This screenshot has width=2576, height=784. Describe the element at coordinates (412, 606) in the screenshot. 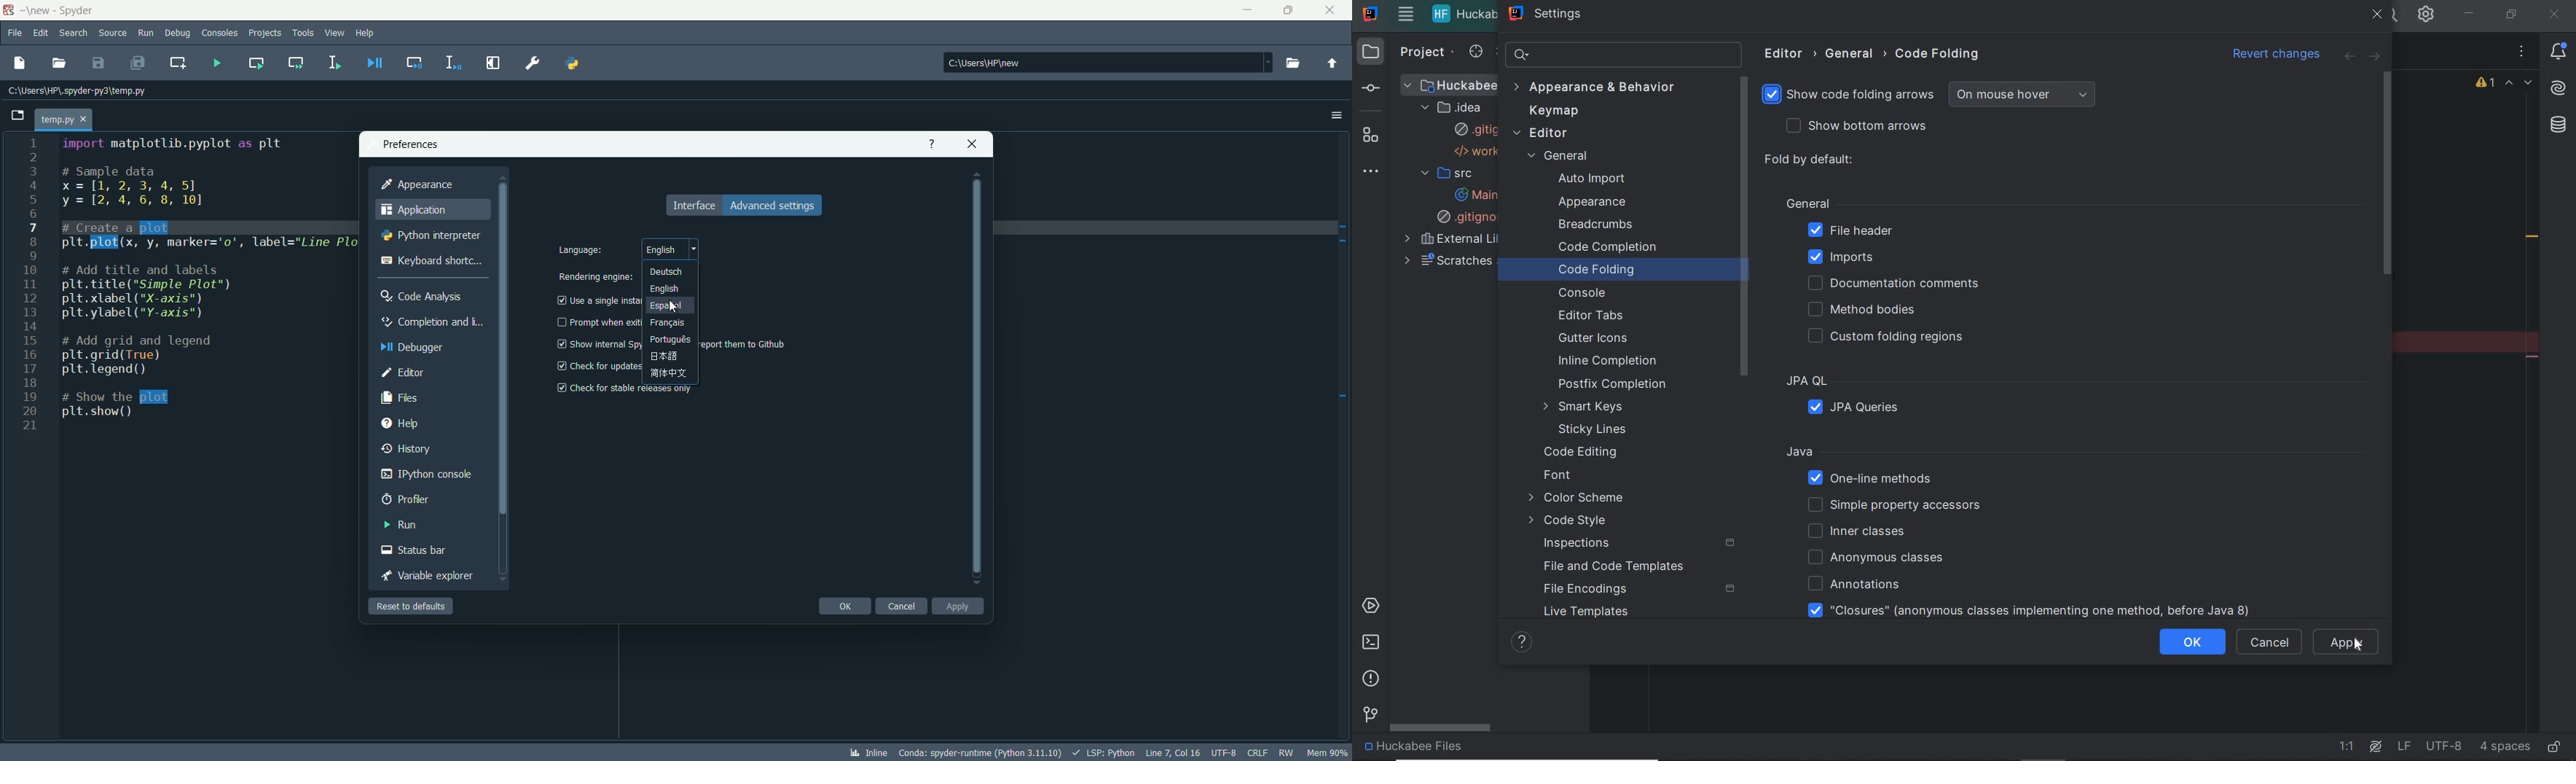

I see `reset to defaults` at that location.